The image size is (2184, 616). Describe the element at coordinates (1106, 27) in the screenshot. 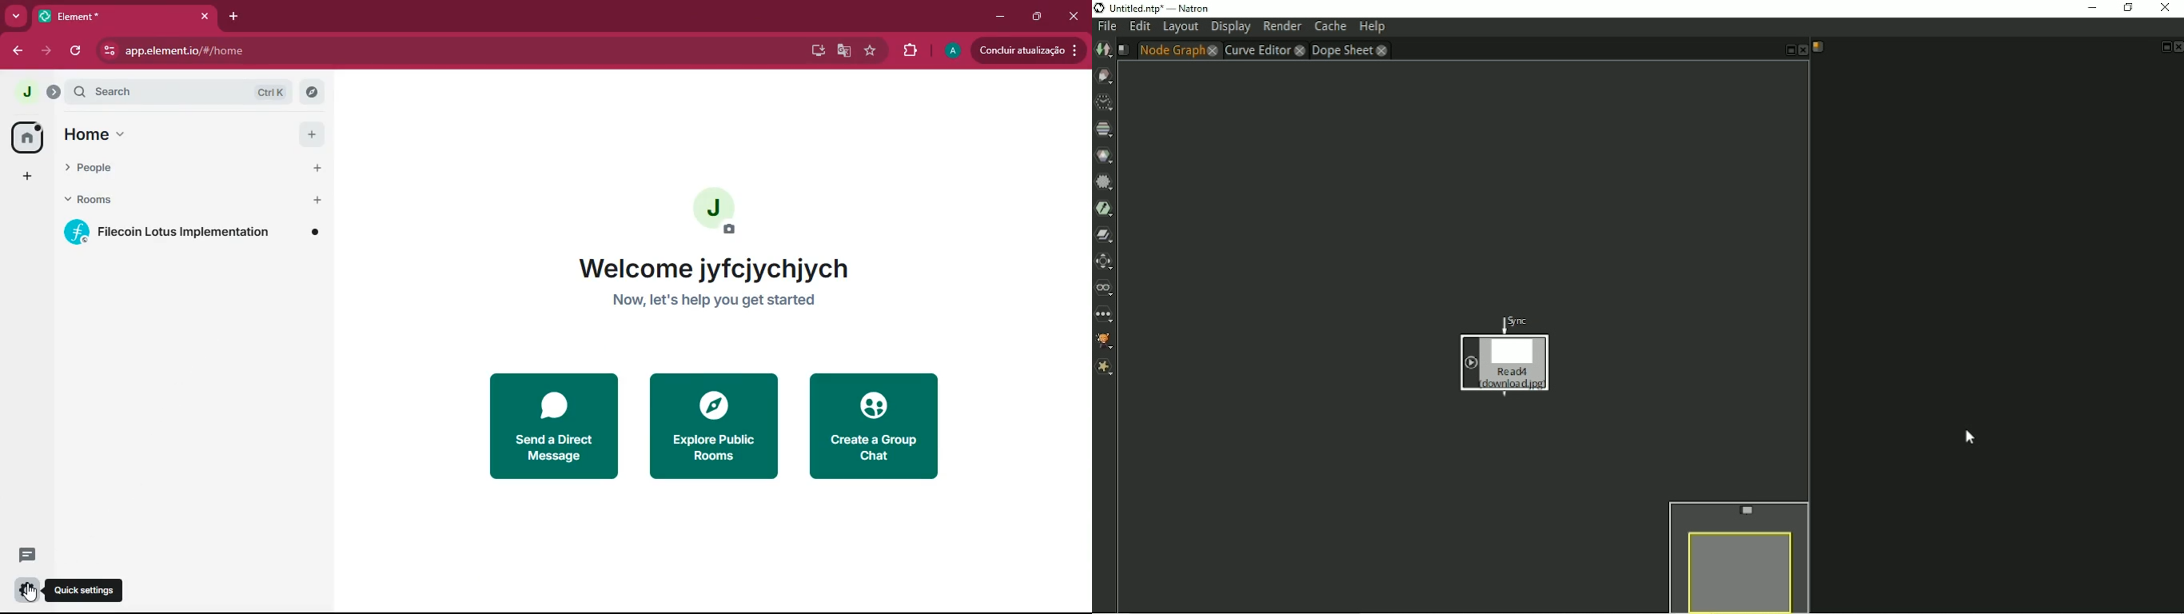

I see `File` at that location.